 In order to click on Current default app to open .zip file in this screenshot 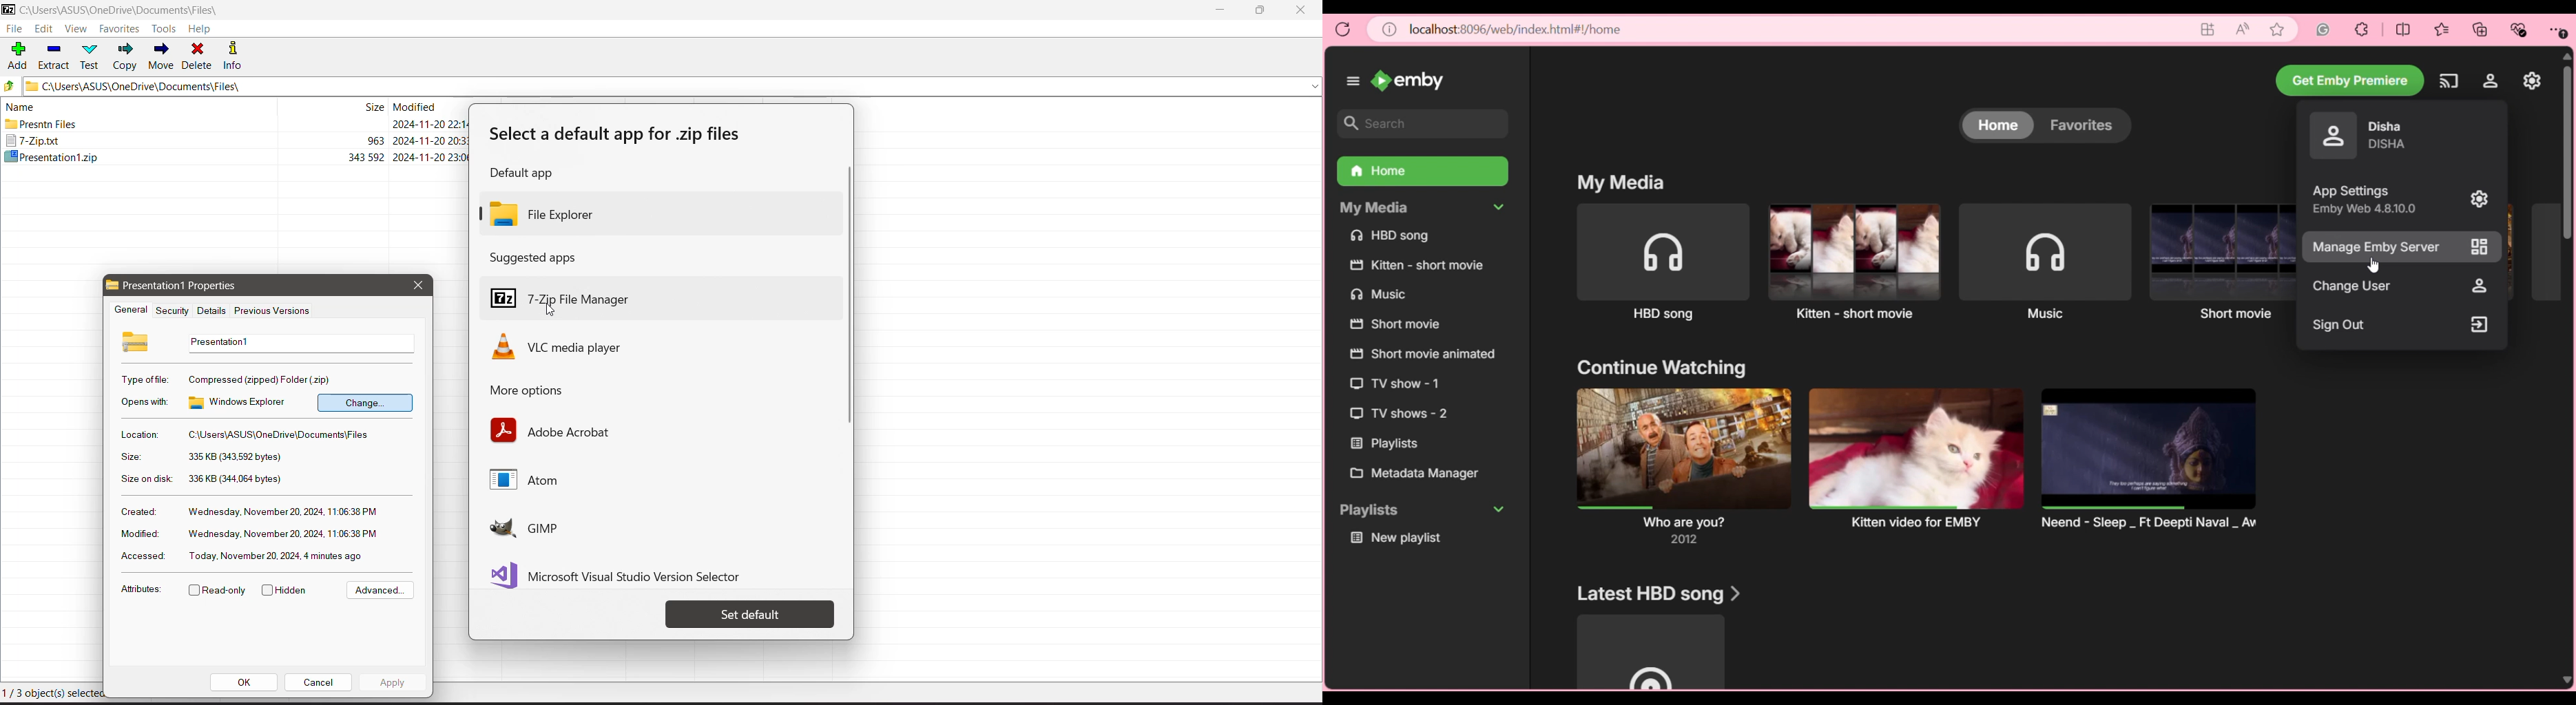, I will do `click(658, 213)`.